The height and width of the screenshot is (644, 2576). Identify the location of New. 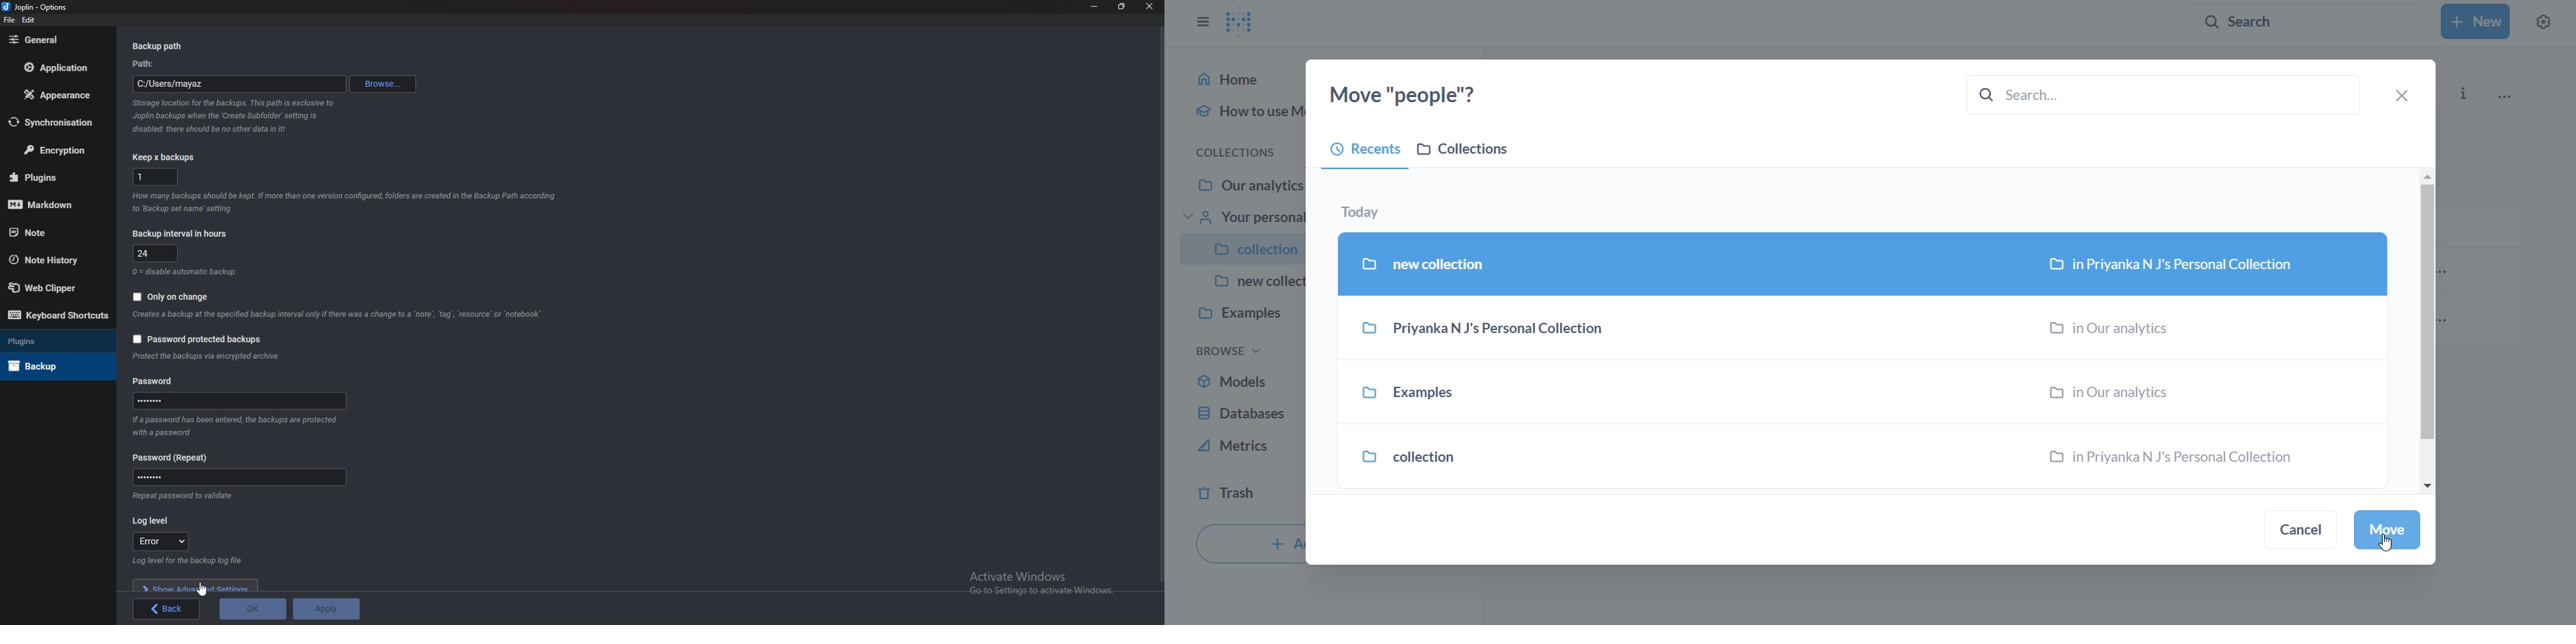
(2477, 20).